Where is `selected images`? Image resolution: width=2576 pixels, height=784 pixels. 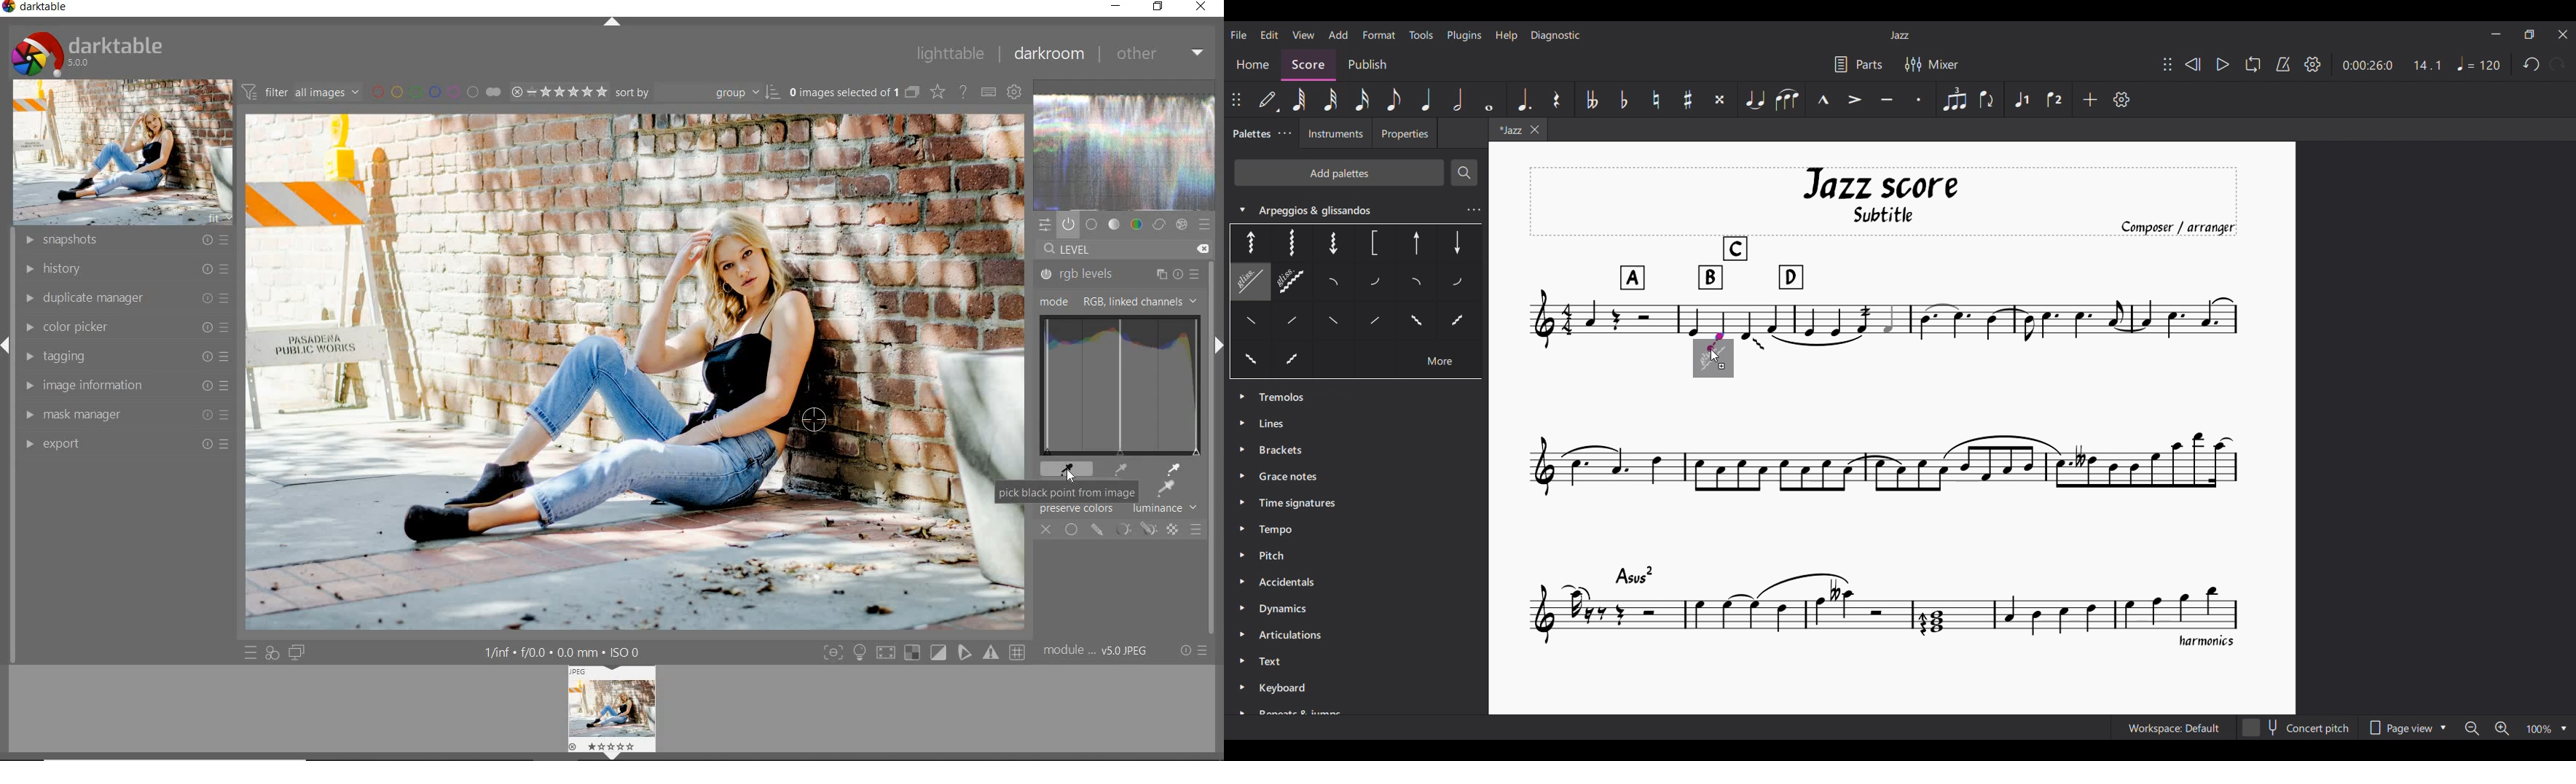
selected images is located at coordinates (842, 93).